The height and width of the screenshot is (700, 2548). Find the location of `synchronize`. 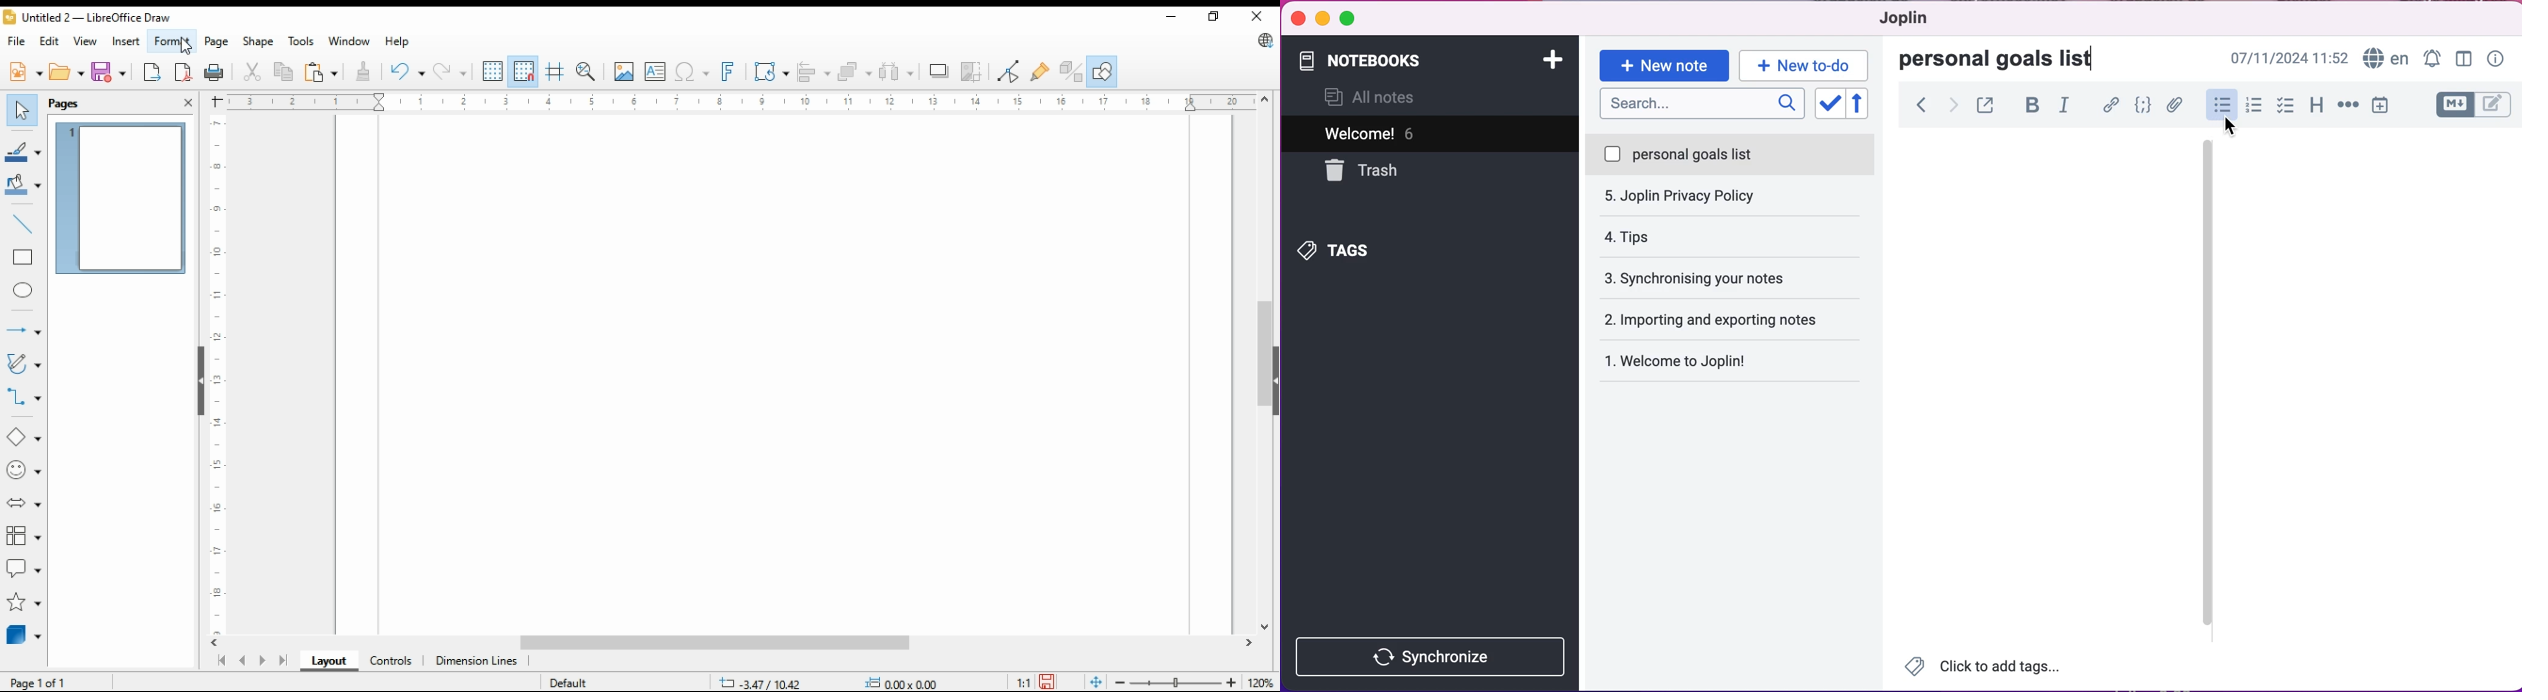

synchronize is located at coordinates (1434, 656).